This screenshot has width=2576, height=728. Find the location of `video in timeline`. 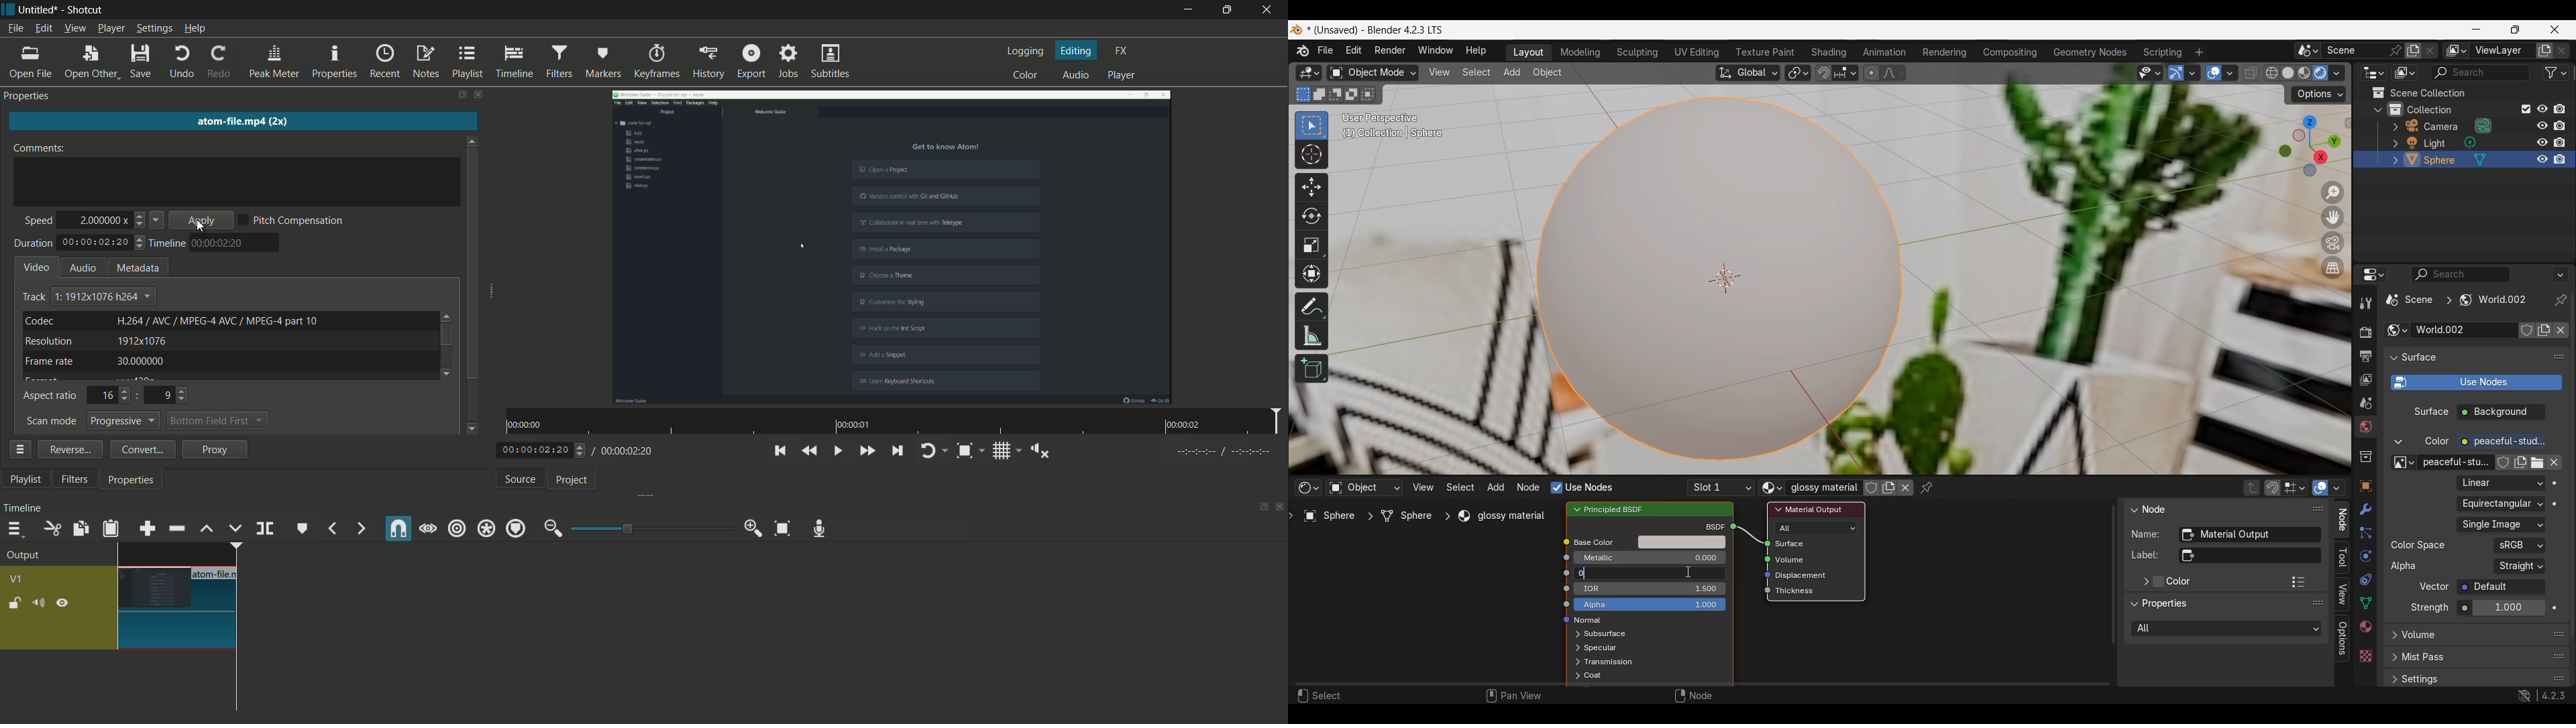

video in timeline is located at coordinates (180, 597).